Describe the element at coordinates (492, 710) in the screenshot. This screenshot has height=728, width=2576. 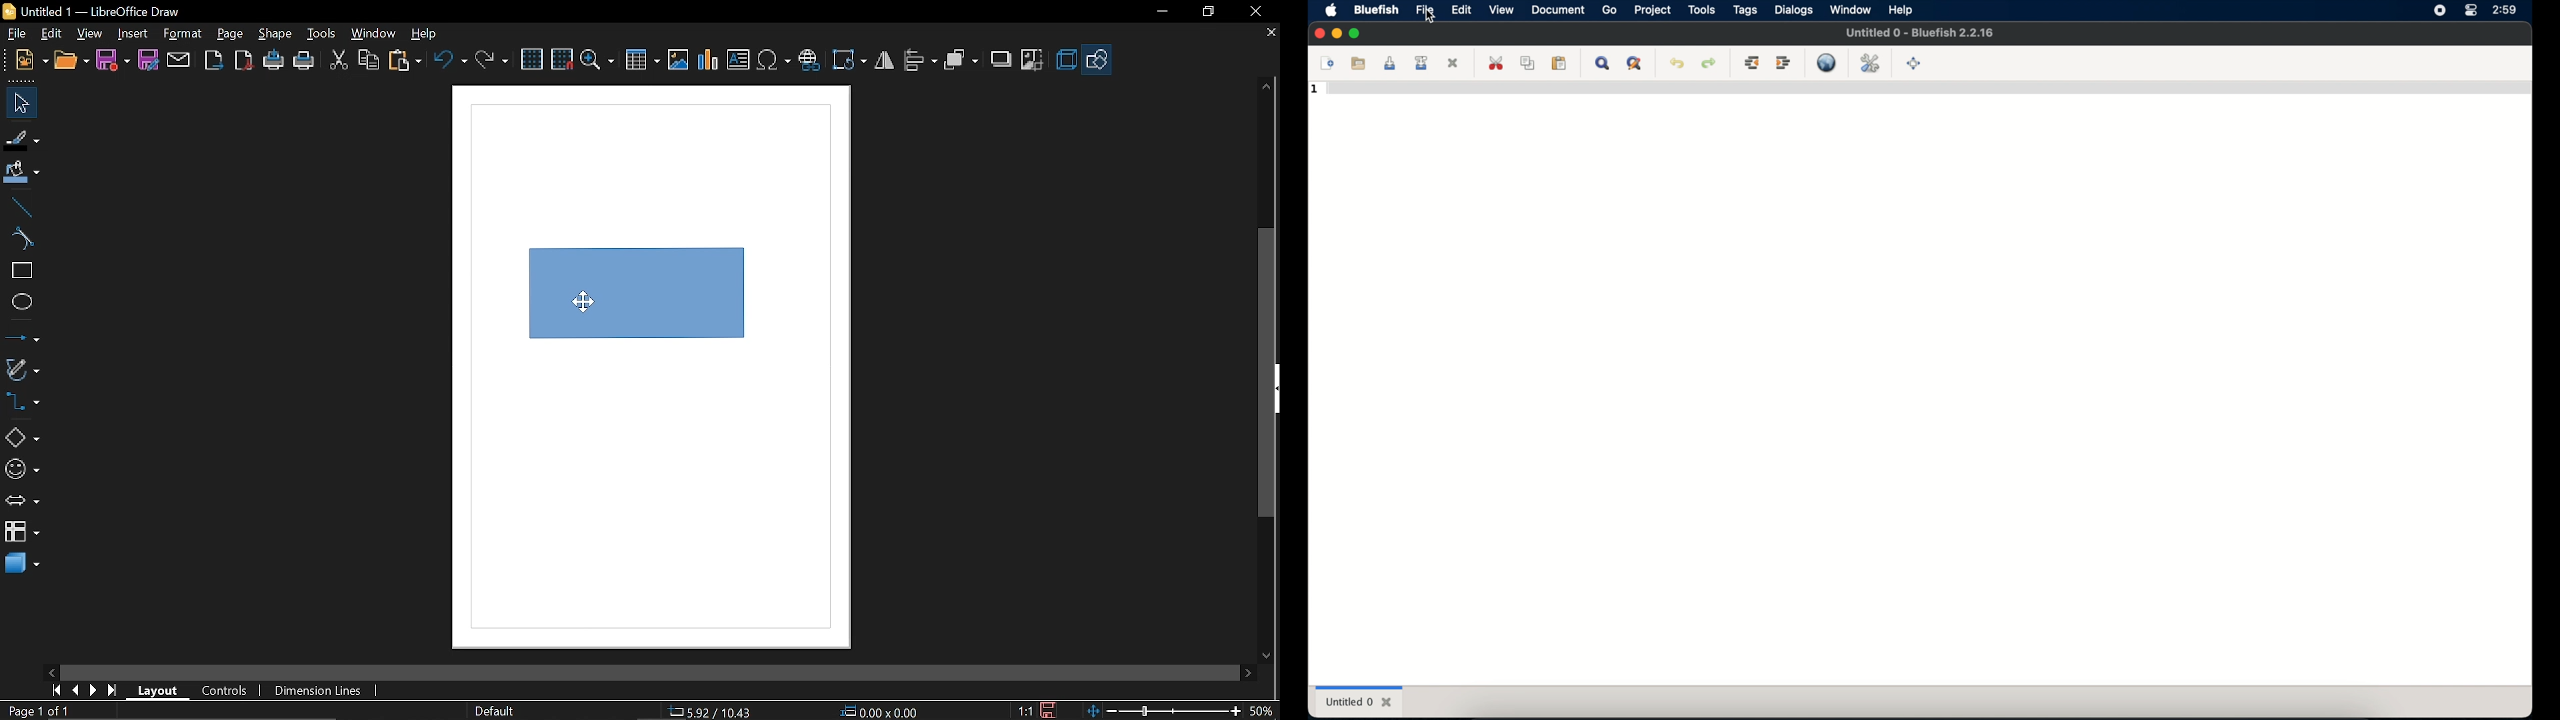
I see `Default` at that location.